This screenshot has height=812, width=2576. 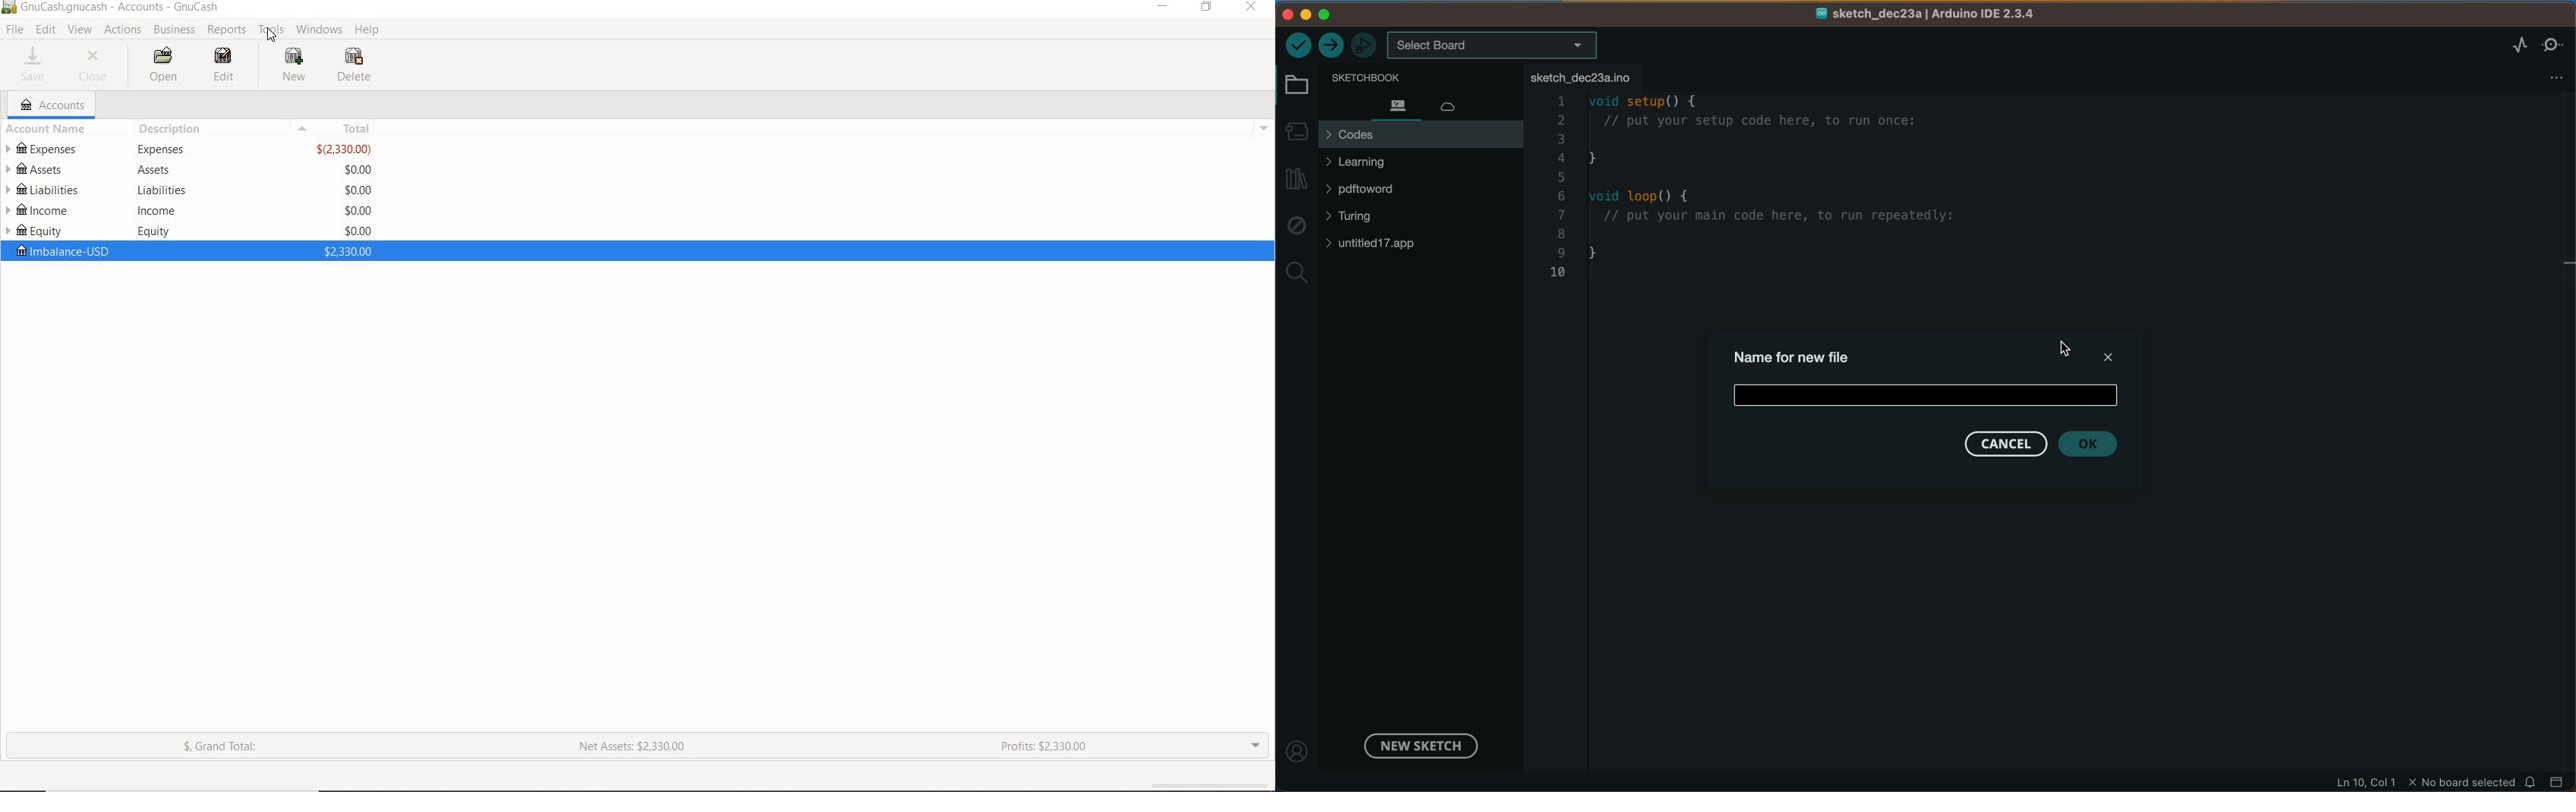 What do you see at coordinates (188, 231) in the screenshot?
I see `EQUITY` at bounding box center [188, 231].